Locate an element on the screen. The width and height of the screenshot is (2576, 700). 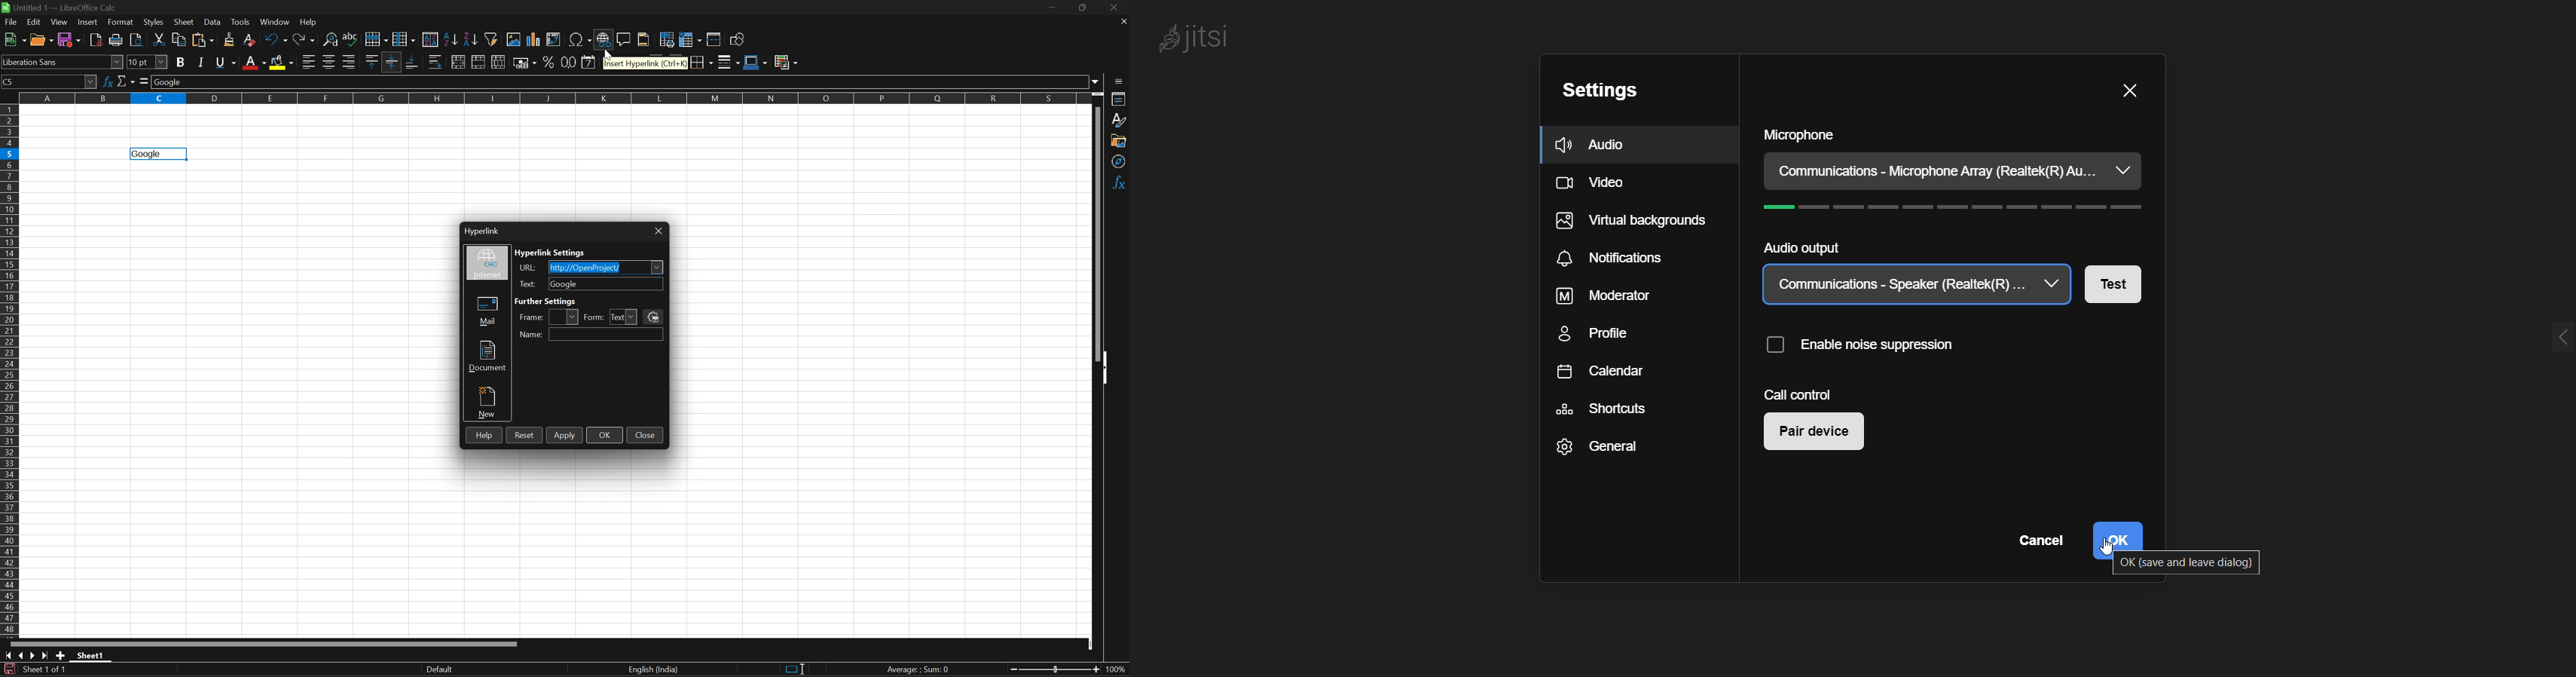
Select function is located at coordinates (126, 80).